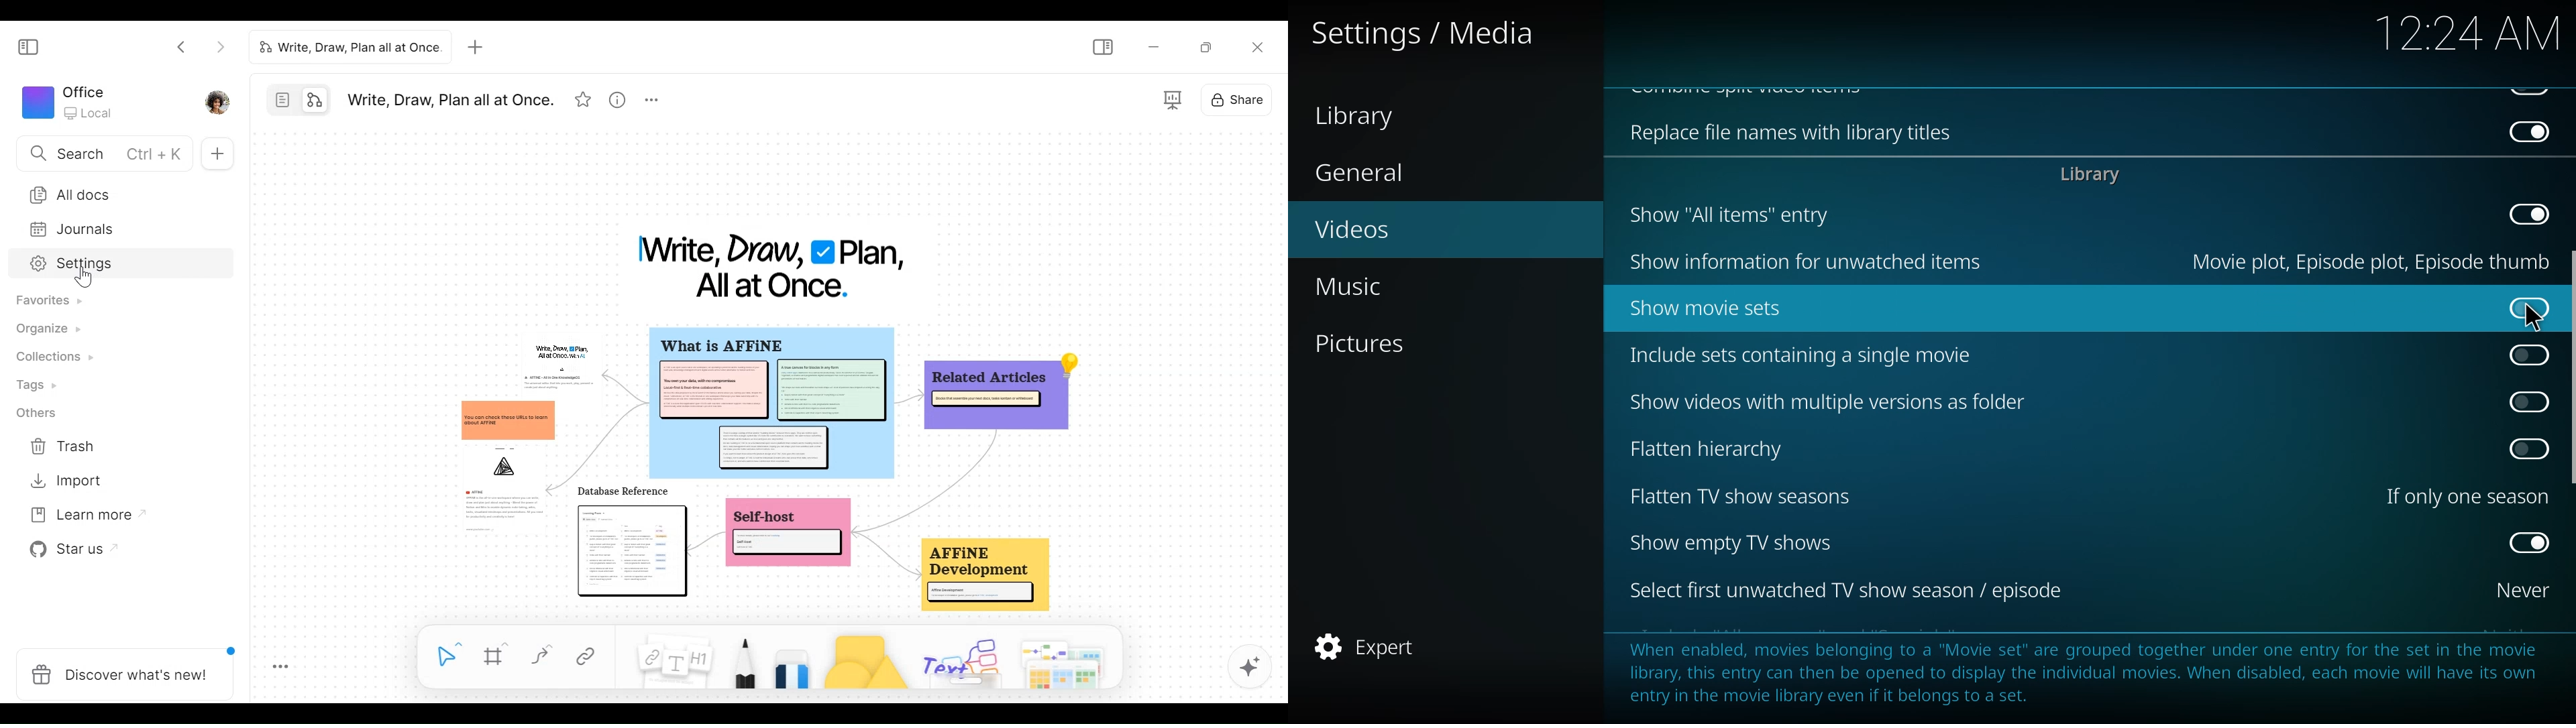  I want to click on show videos with multiple versions, so click(1826, 402).